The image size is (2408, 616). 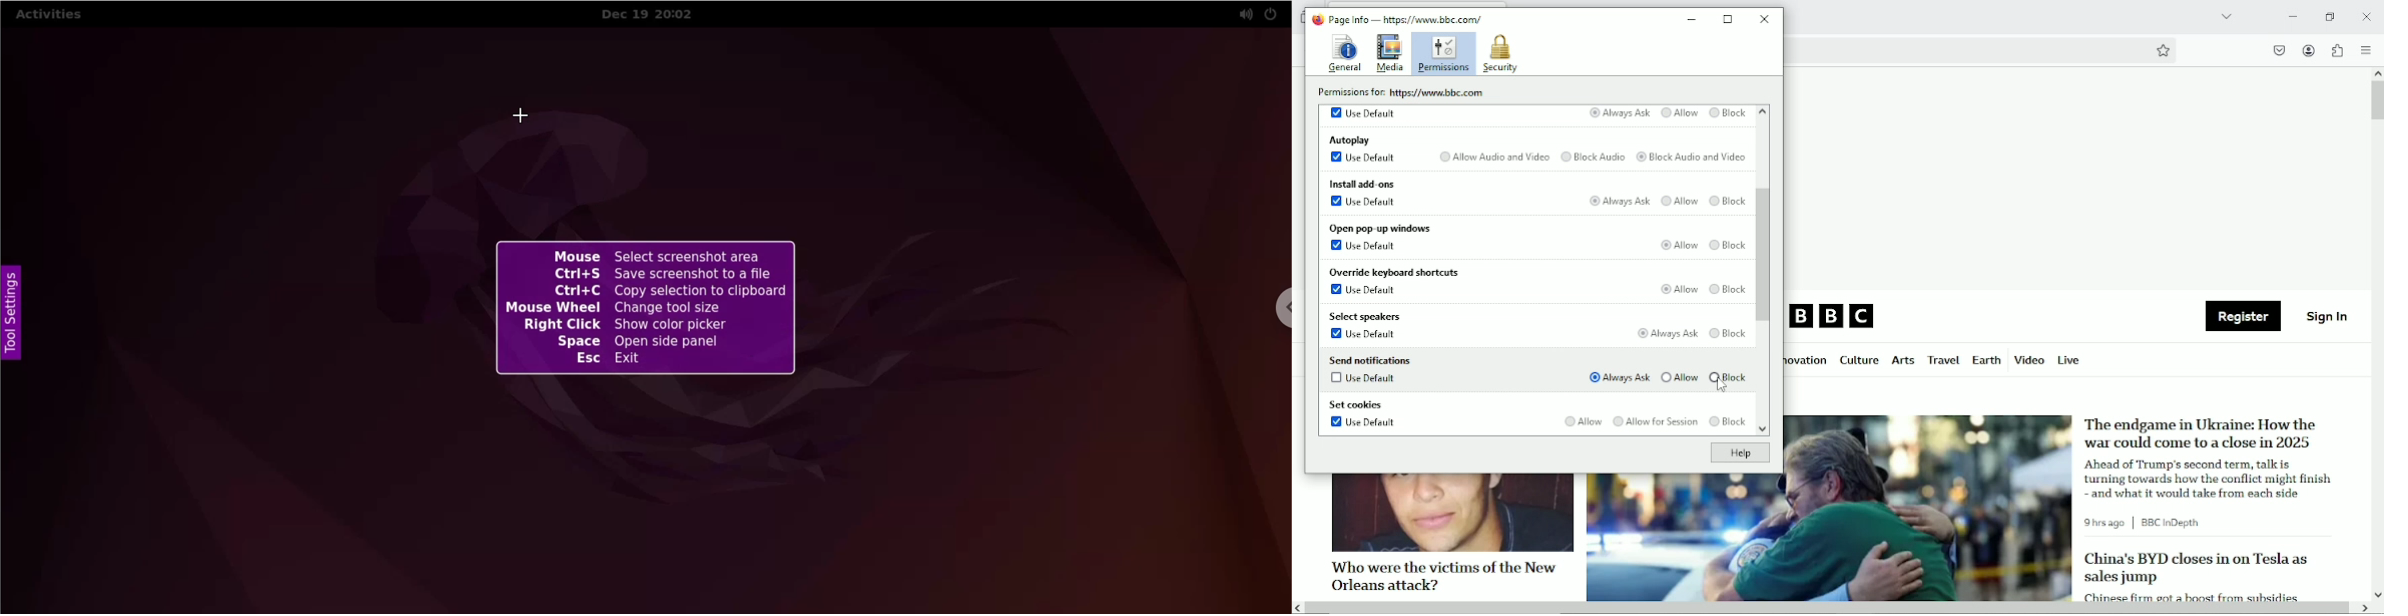 What do you see at coordinates (2331, 16) in the screenshot?
I see `restore down` at bounding box center [2331, 16].